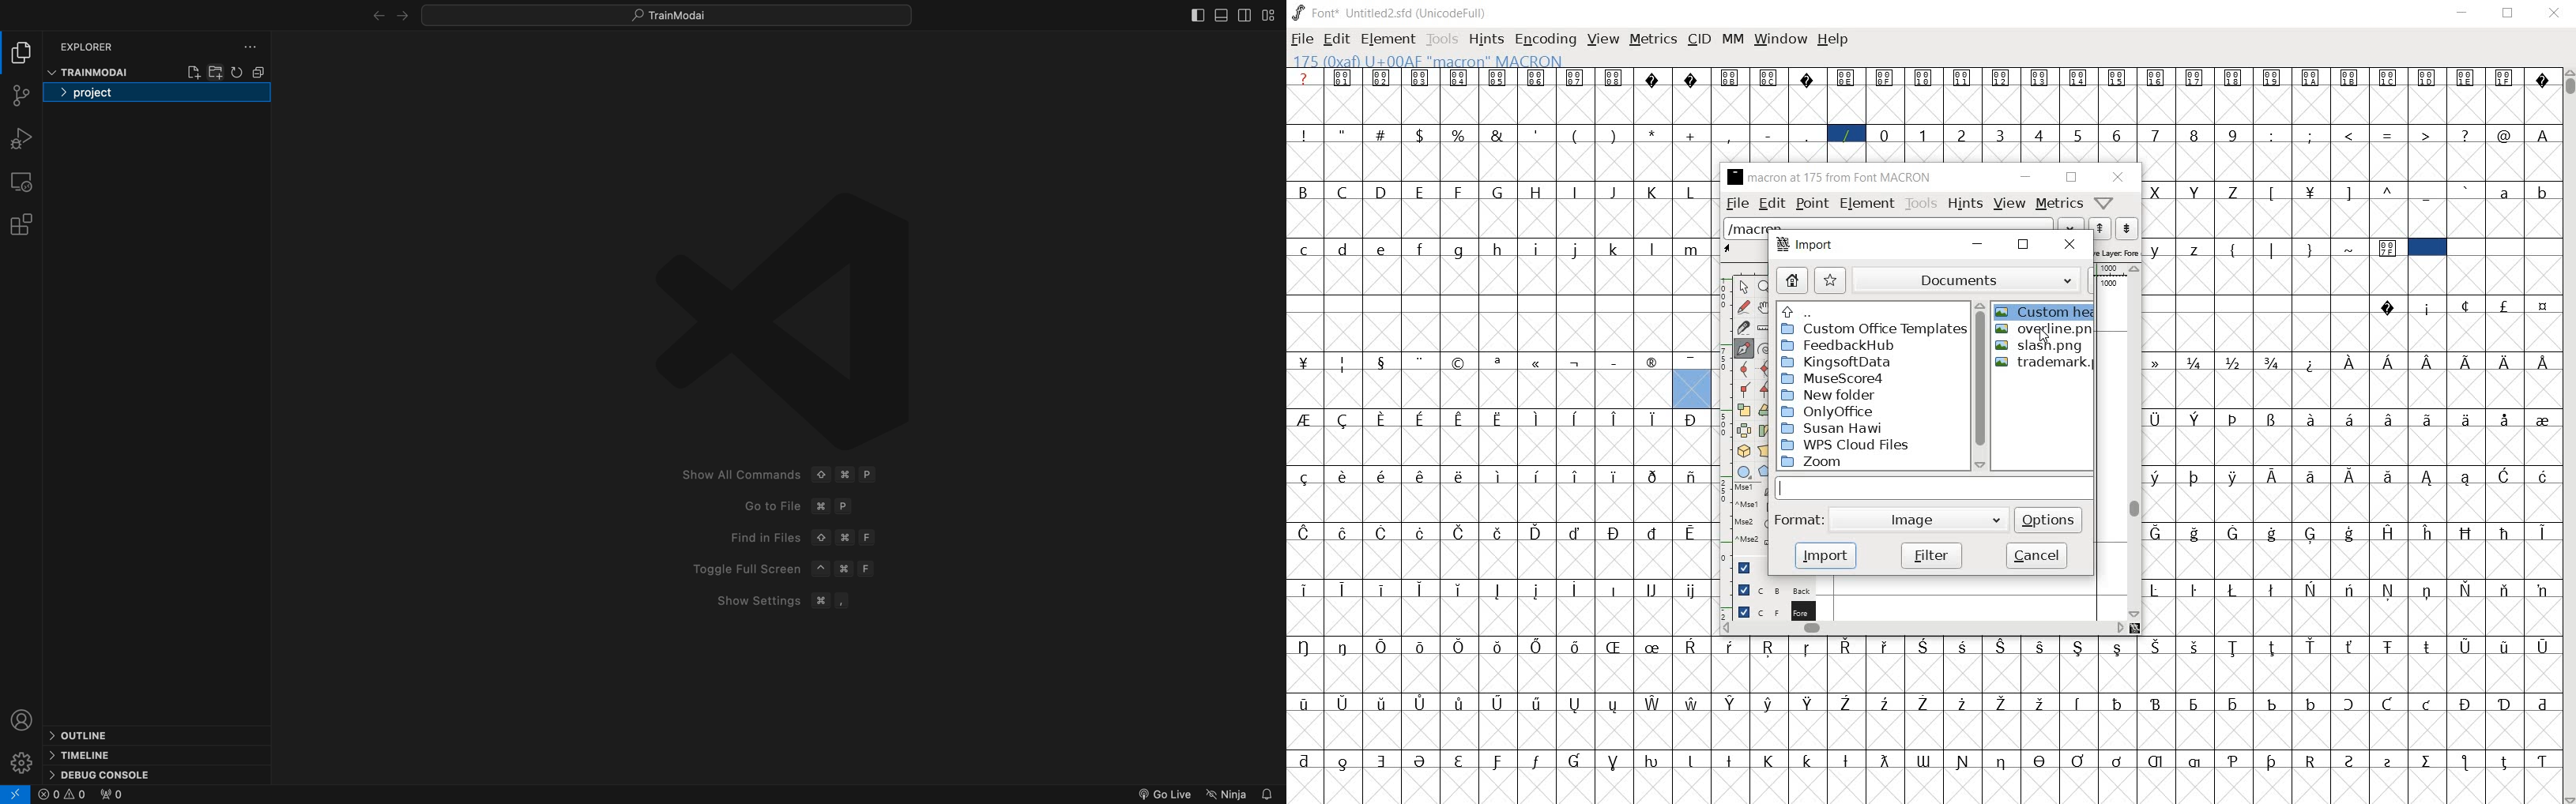 Image resolution: width=2576 pixels, height=812 pixels. Describe the element at coordinates (1980, 384) in the screenshot. I see `scrollbar` at that location.